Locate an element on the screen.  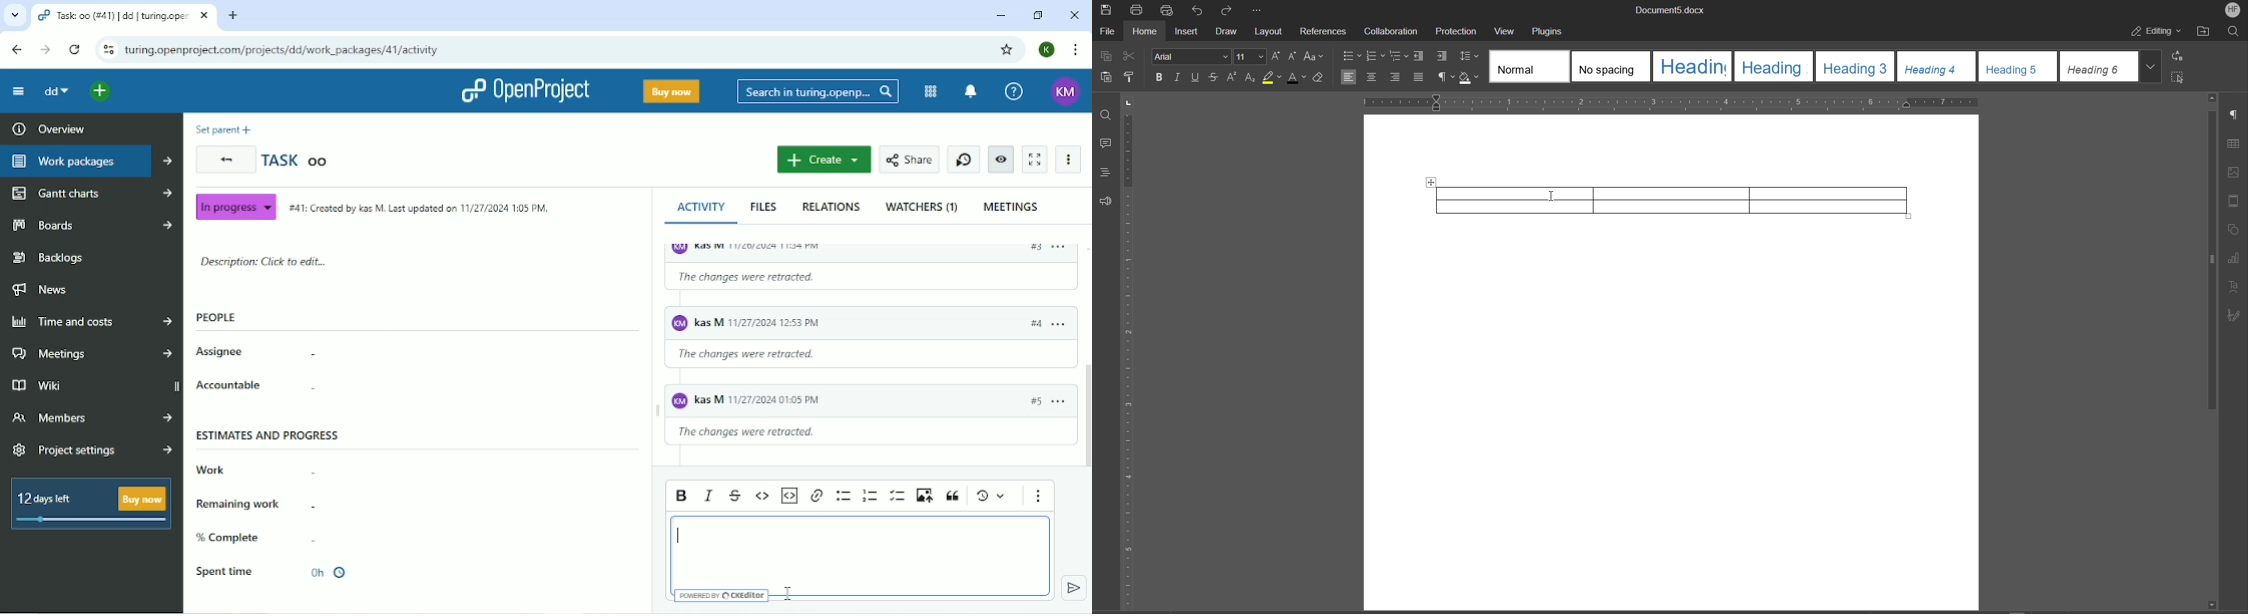
Nonprinting characters is located at coordinates (1445, 78).